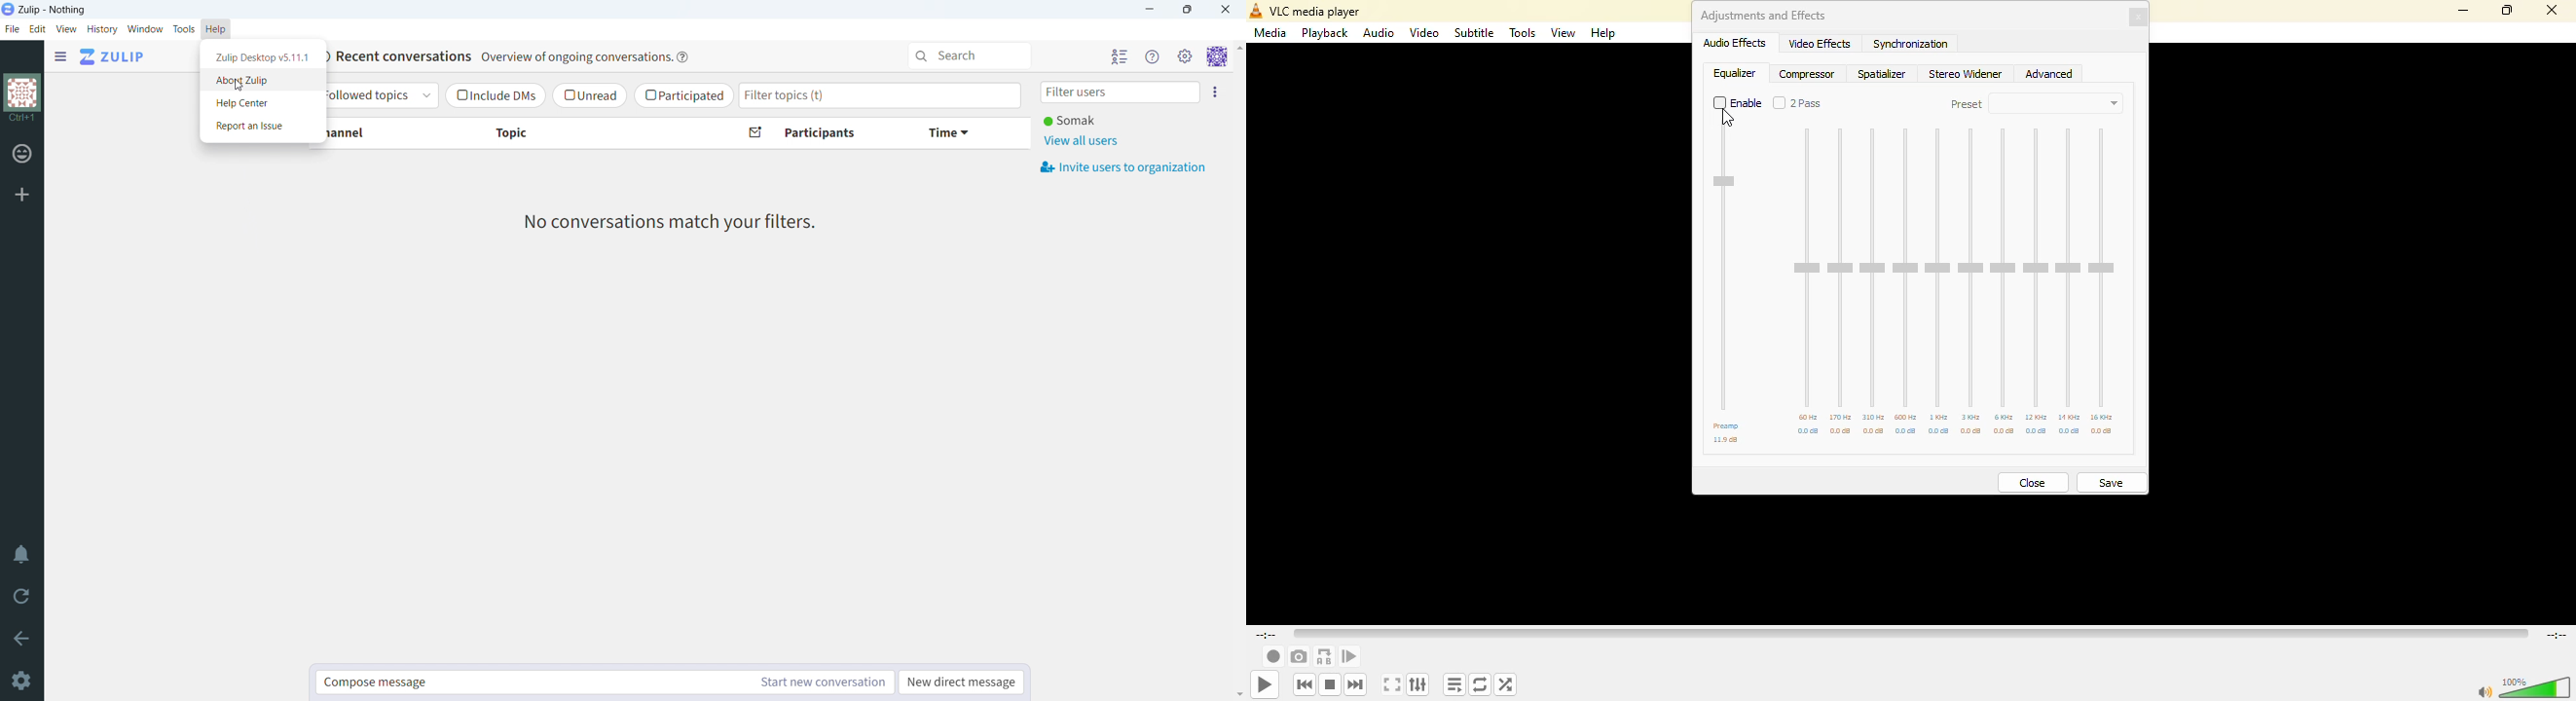 This screenshot has height=728, width=2576. What do you see at coordinates (62, 57) in the screenshot?
I see `show sidebar menu` at bounding box center [62, 57].